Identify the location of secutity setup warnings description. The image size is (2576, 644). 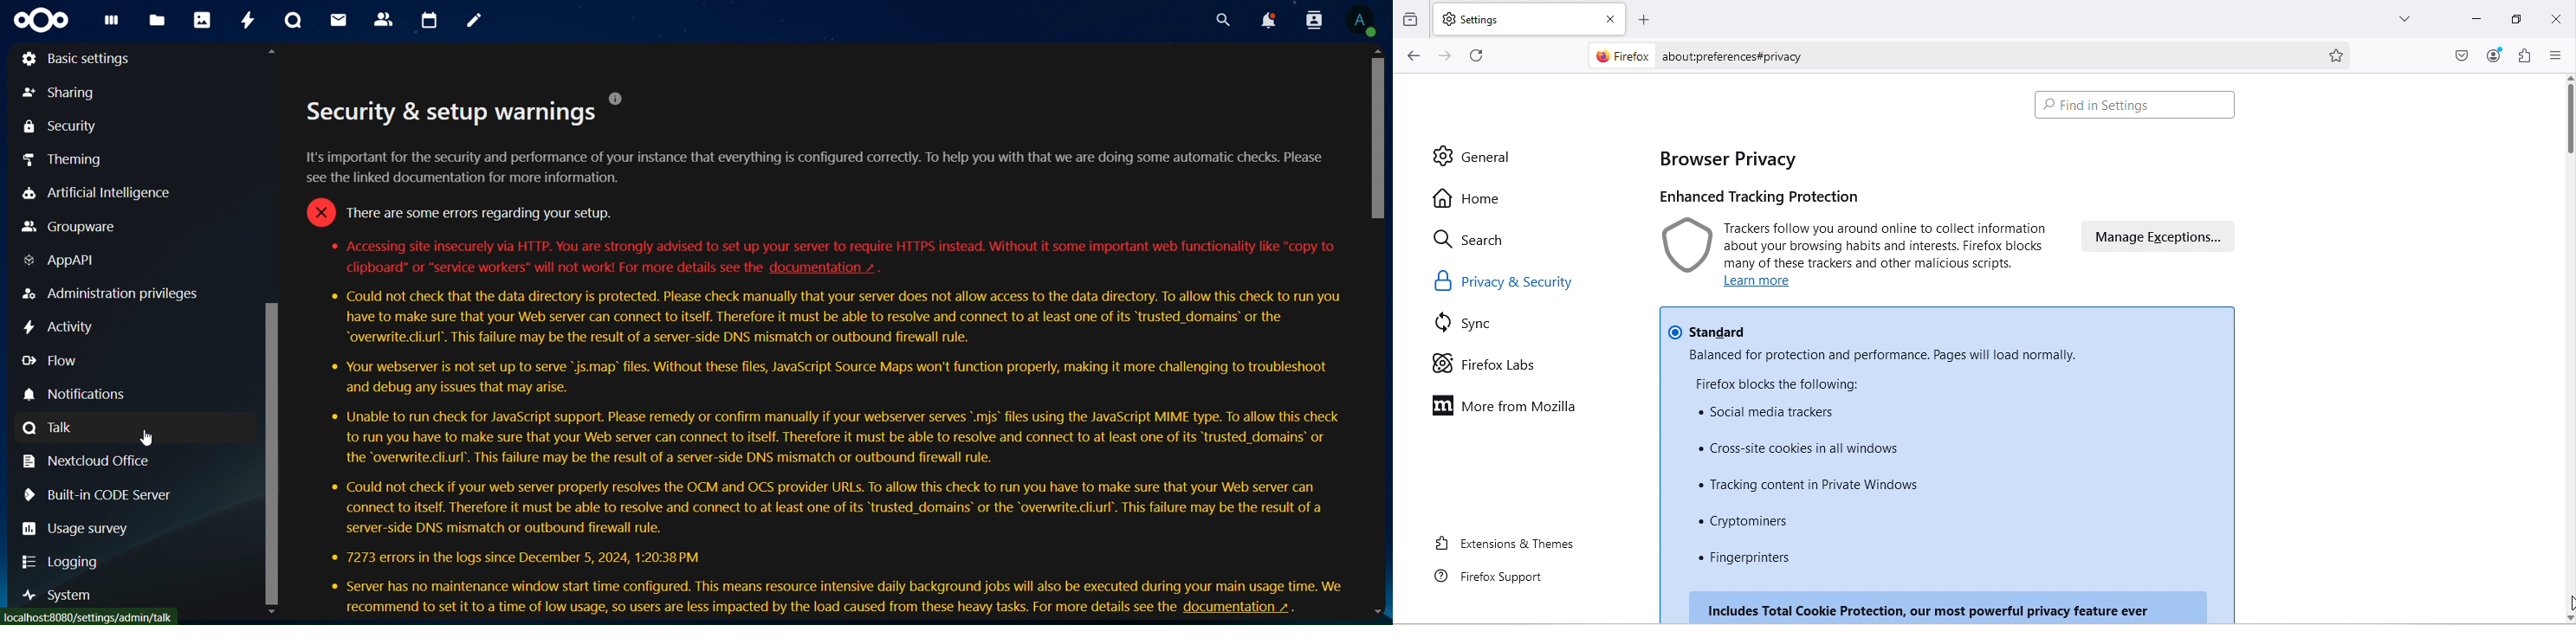
(829, 354).